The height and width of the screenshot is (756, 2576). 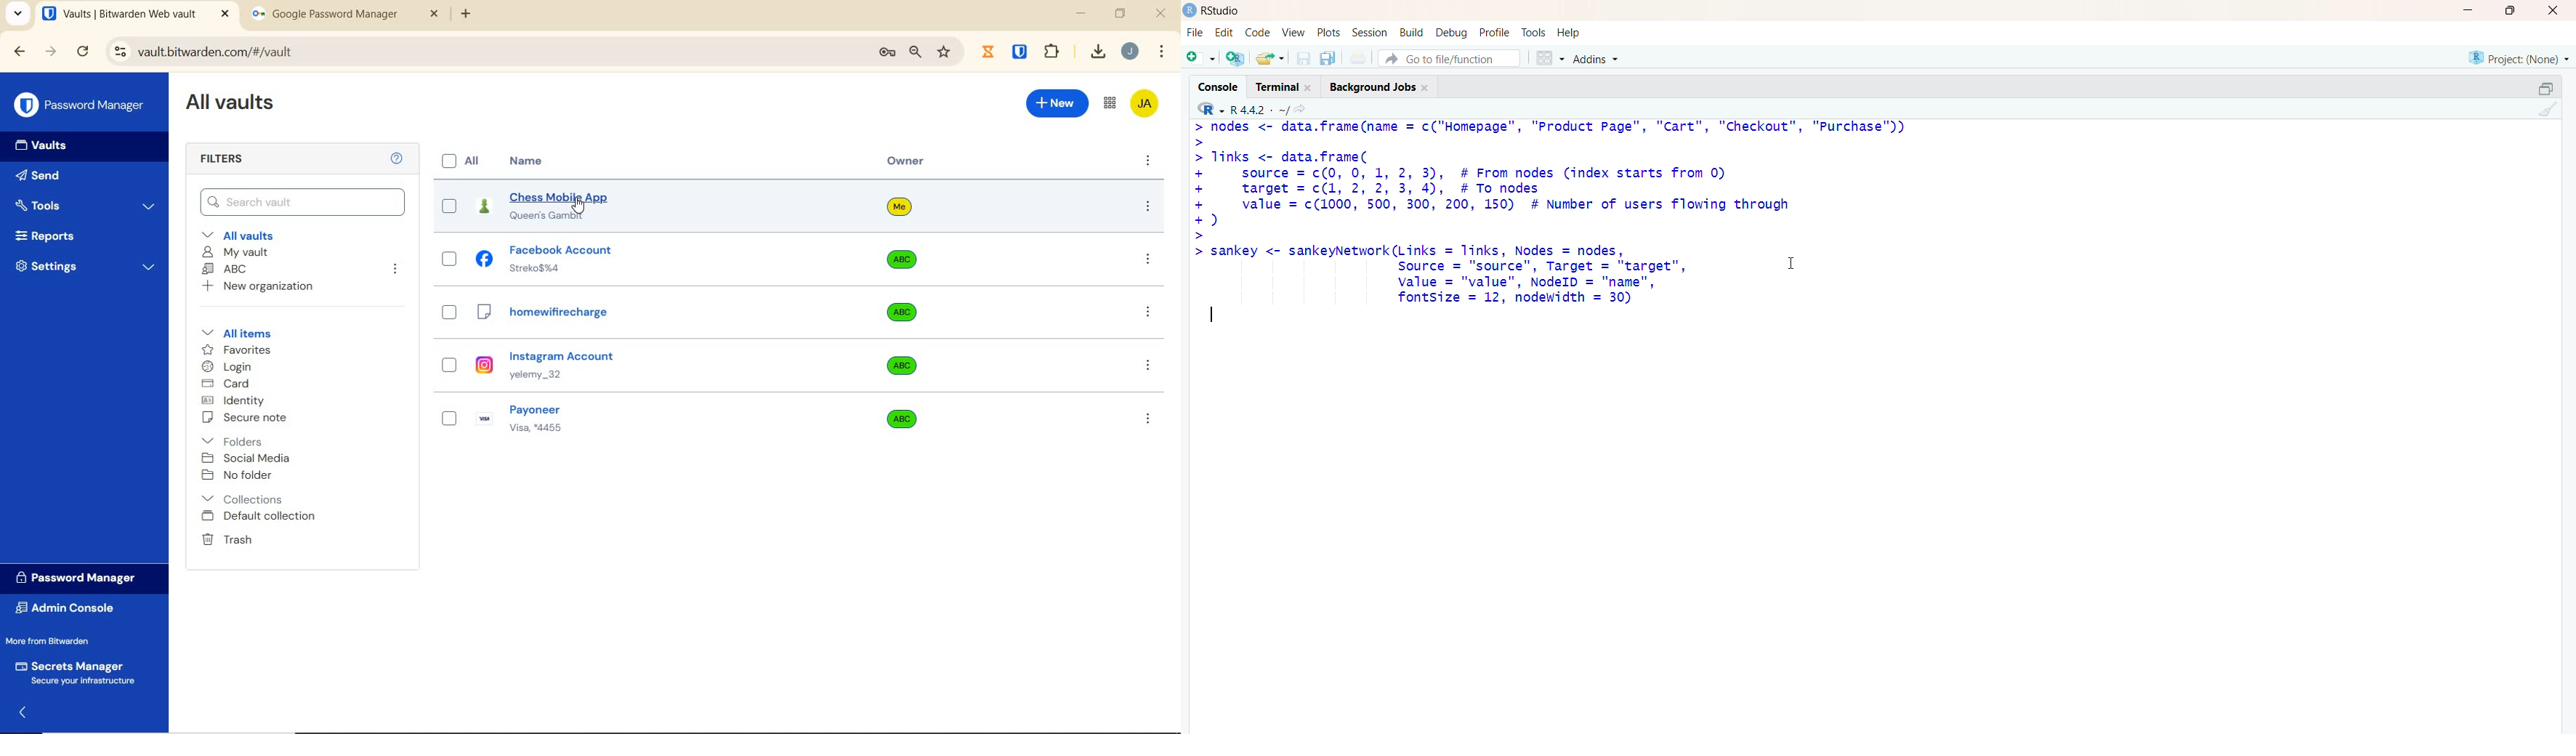 What do you see at coordinates (304, 202) in the screenshot?
I see `Search Vault` at bounding box center [304, 202].